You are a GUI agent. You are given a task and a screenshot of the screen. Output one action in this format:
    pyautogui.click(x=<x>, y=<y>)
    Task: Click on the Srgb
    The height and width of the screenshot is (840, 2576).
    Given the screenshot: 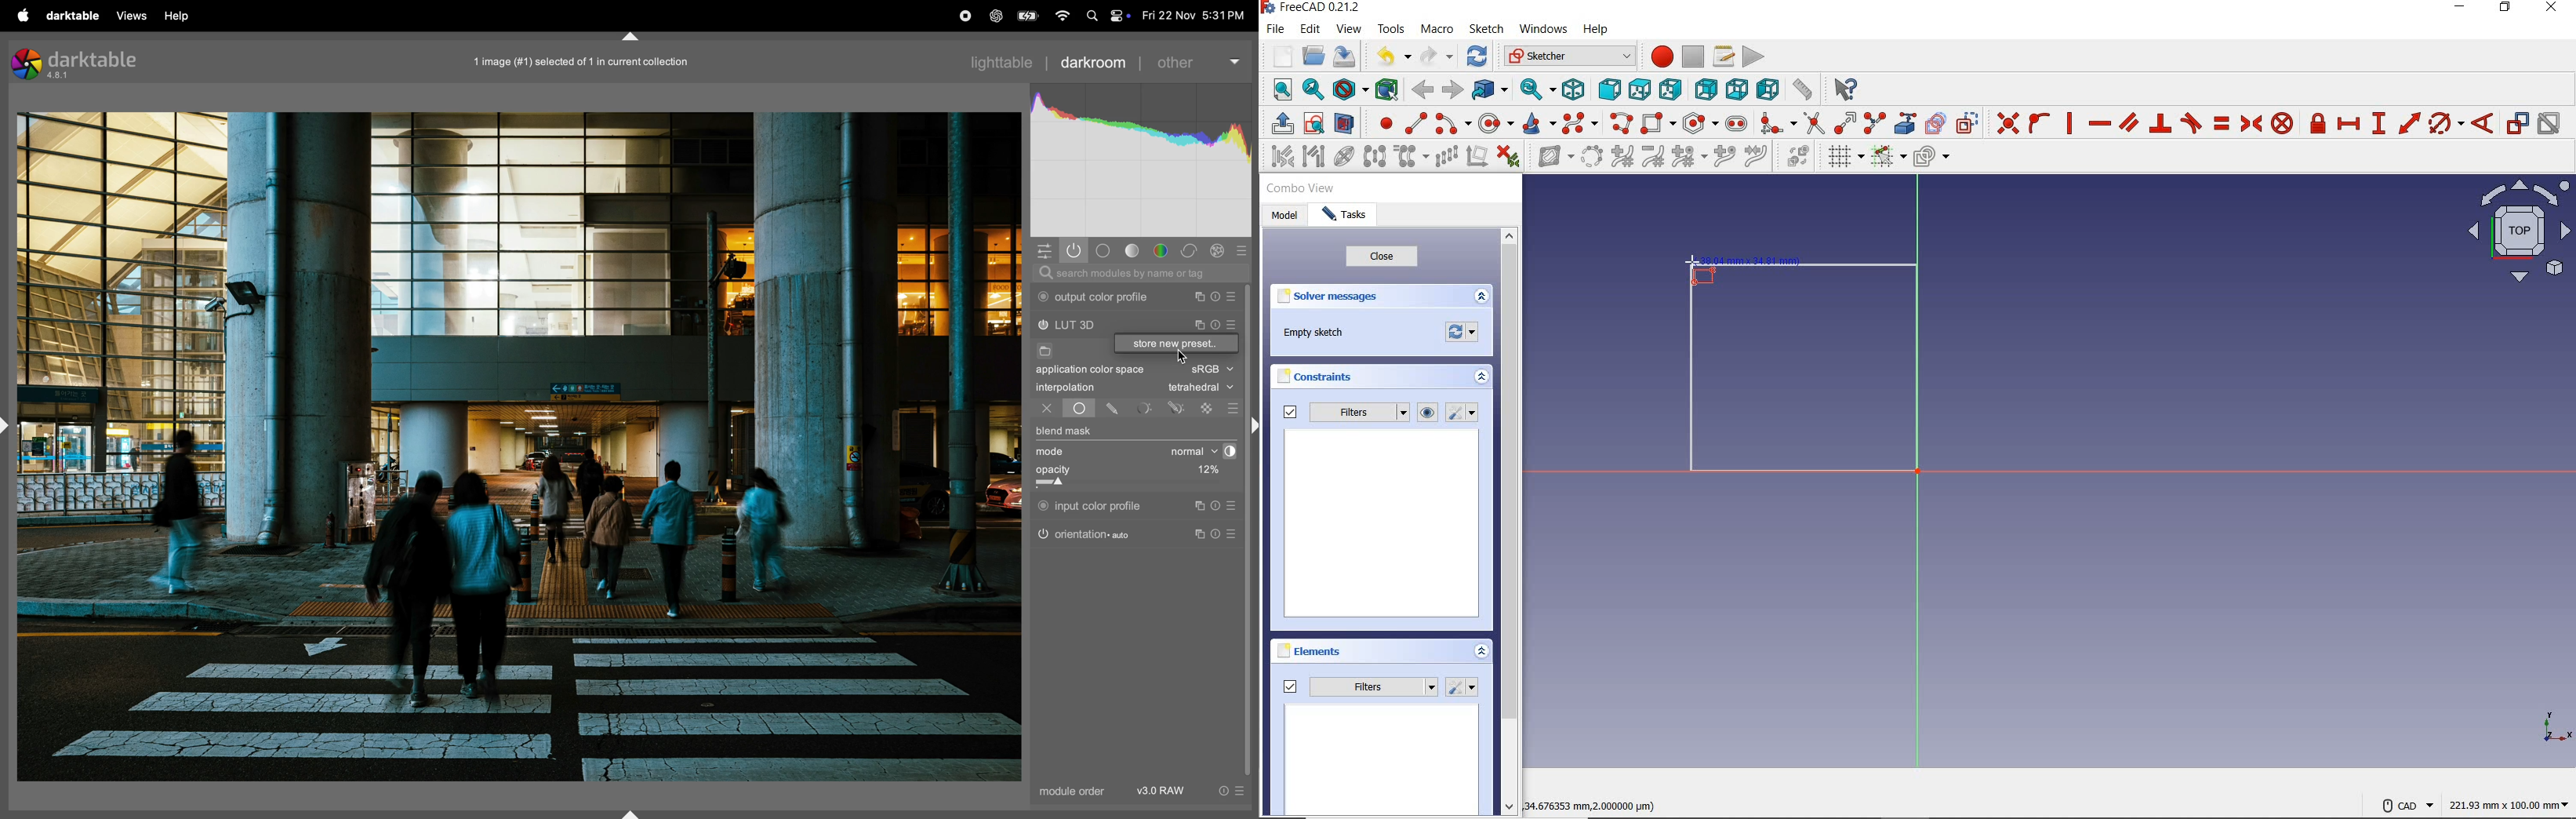 What is the action you would take?
    pyautogui.click(x=1212, y=370)
    